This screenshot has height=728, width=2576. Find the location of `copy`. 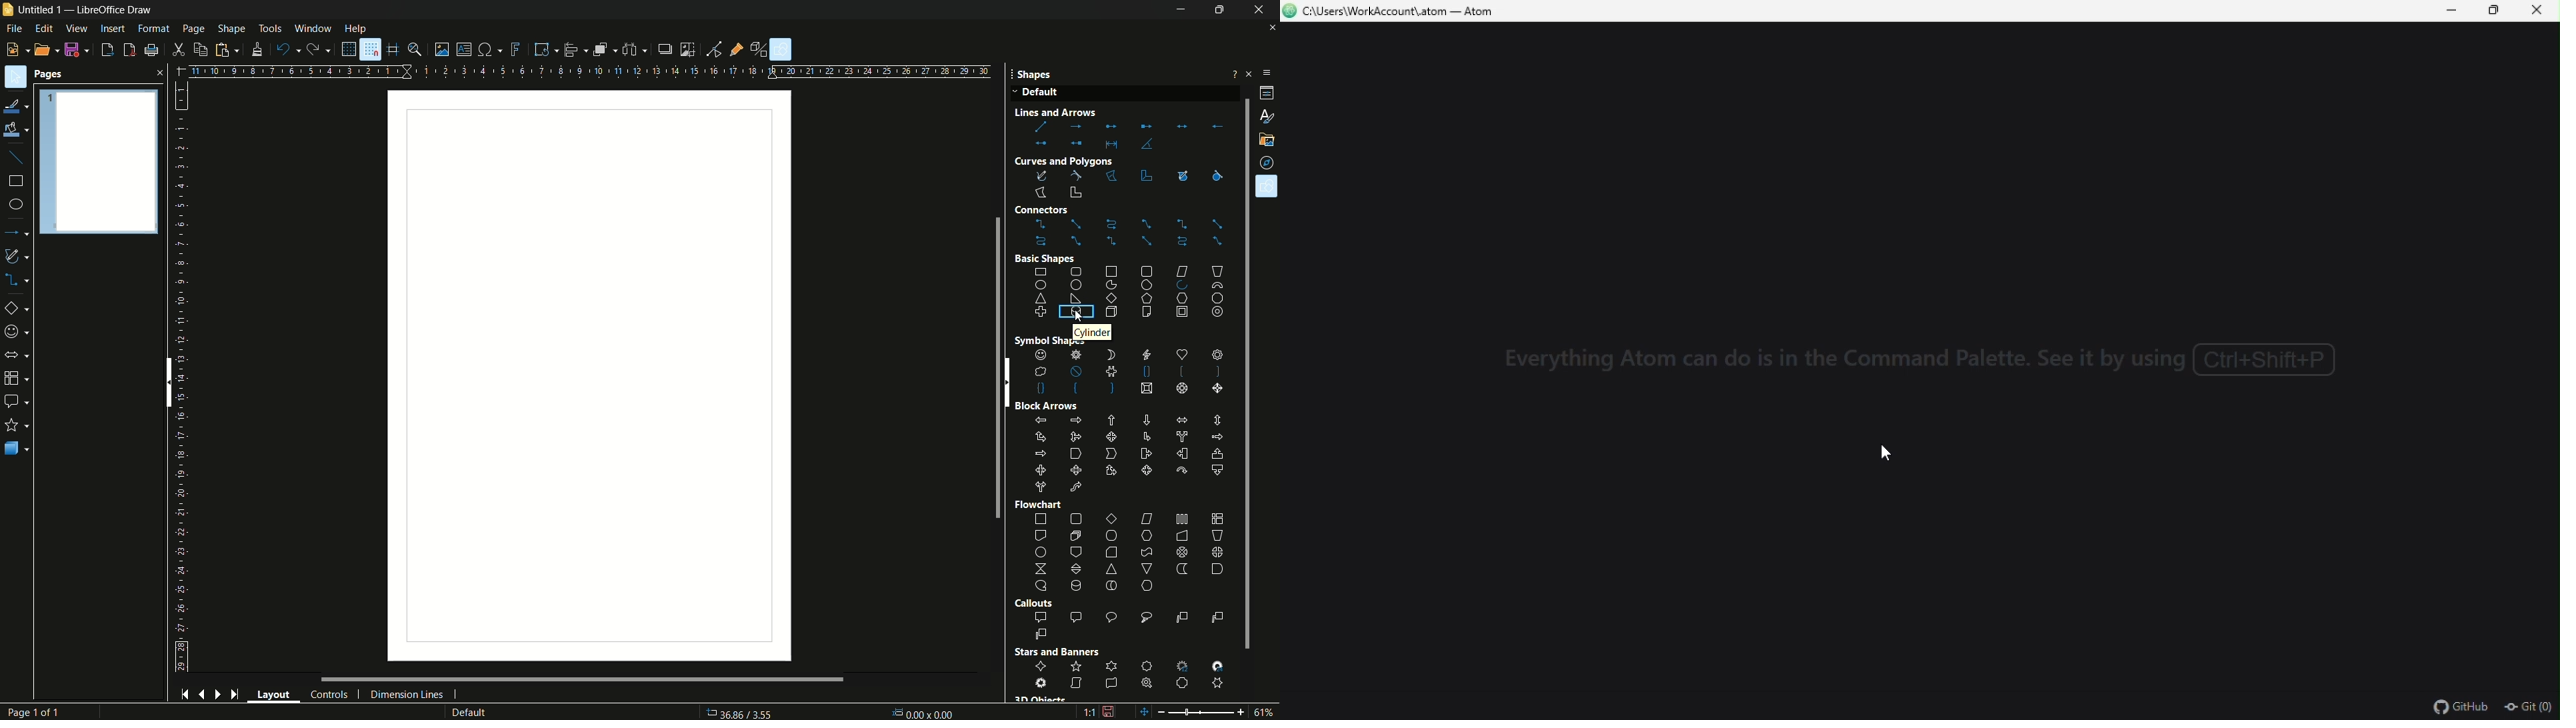

copy is located at coordinates (201, 50).